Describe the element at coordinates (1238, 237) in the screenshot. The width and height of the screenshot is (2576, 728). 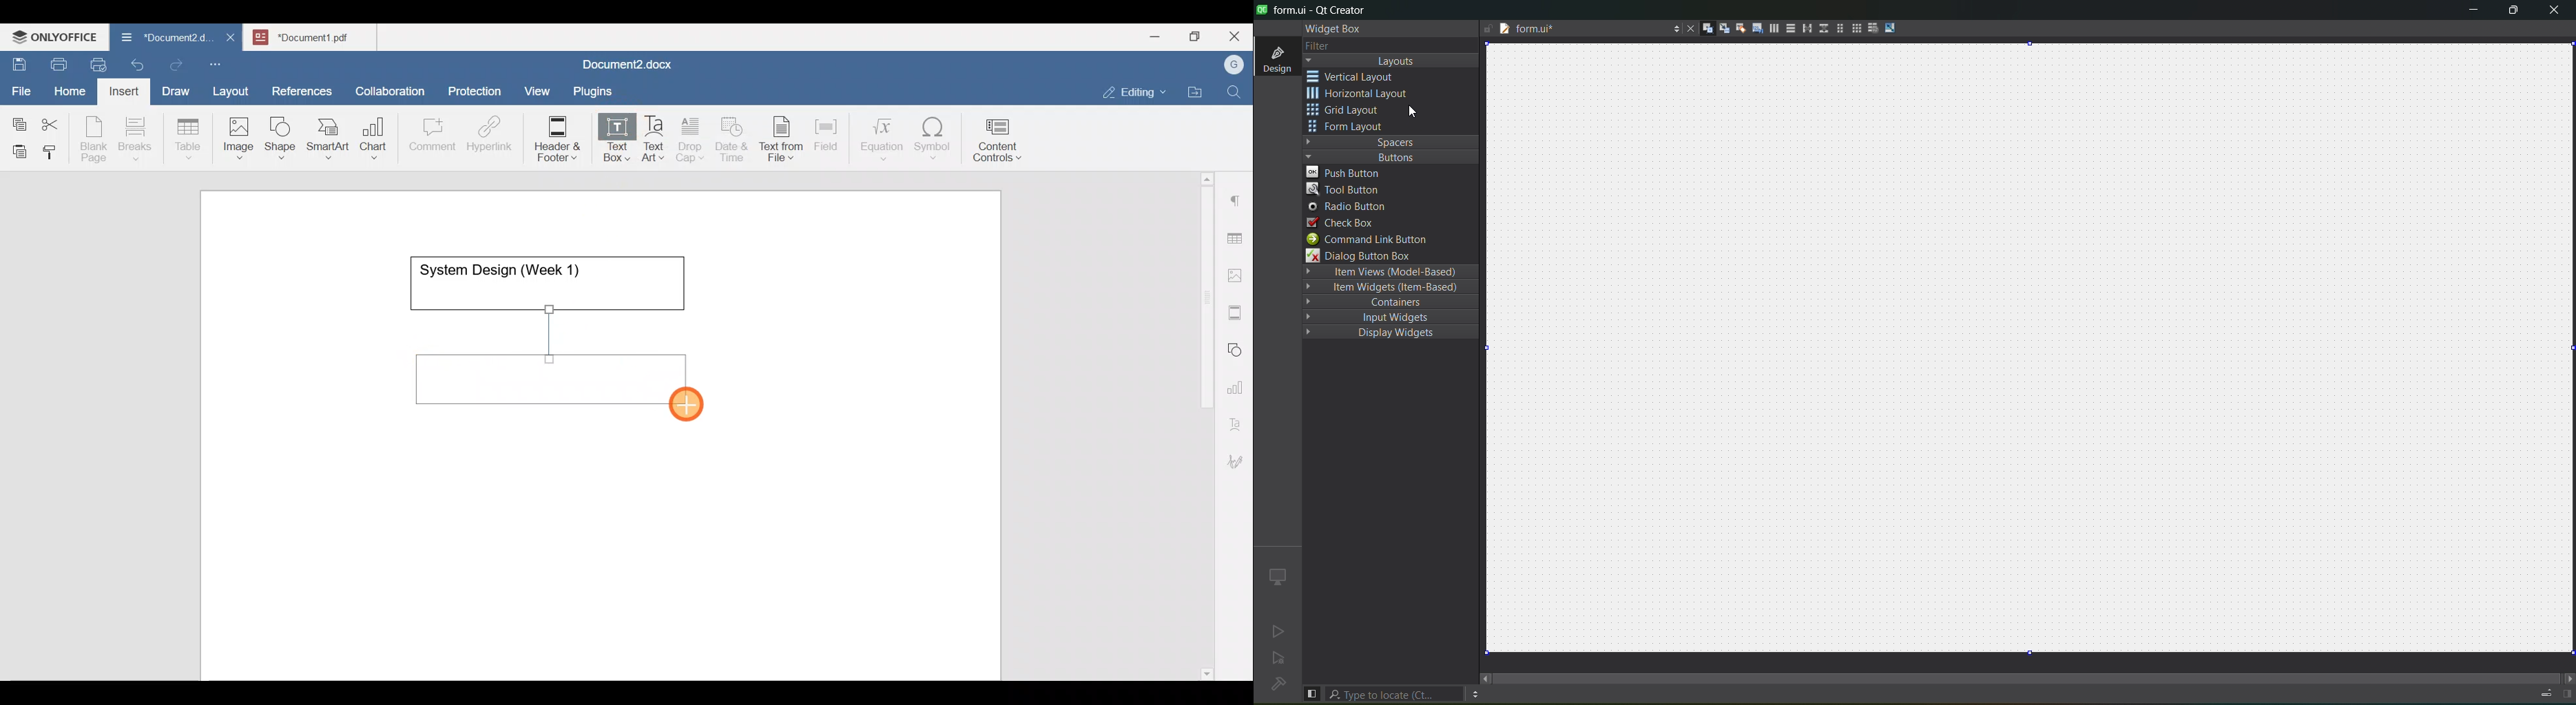
I see `Table settings` at that location.